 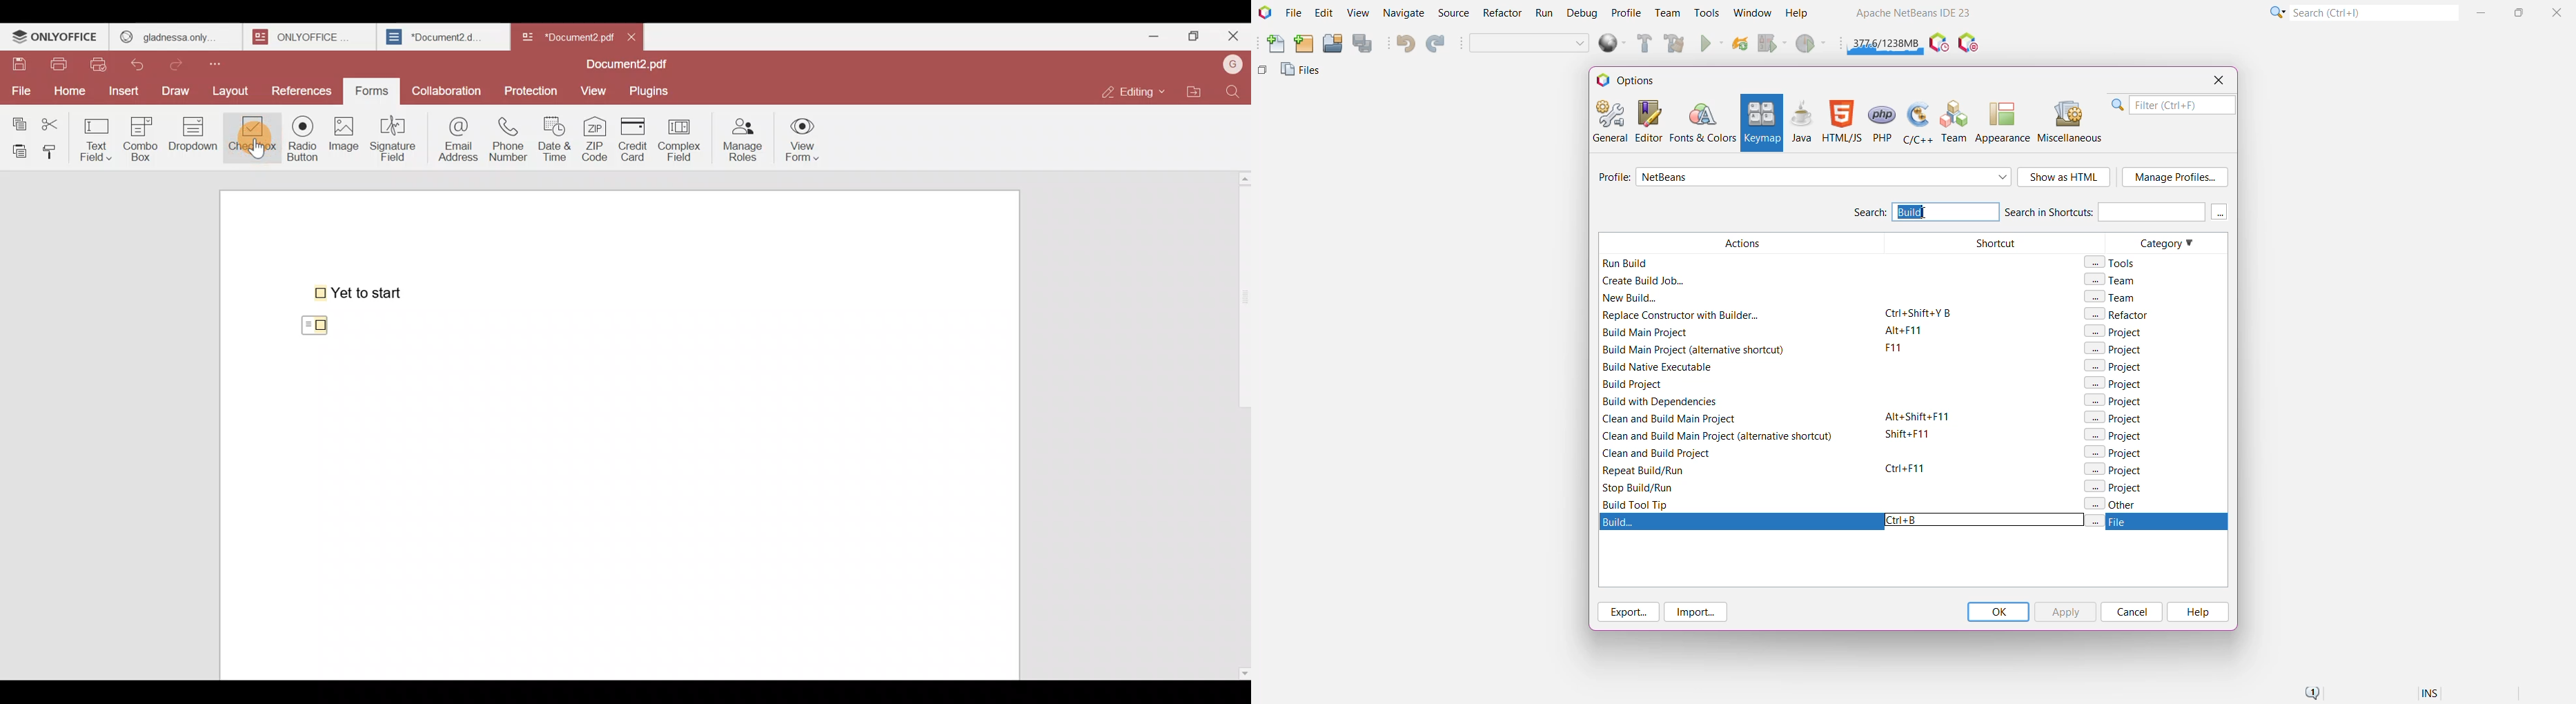 What do you see at coordinates (456, 138) in the screenshot?
I see `Email address` at bounding box center [456, 138].